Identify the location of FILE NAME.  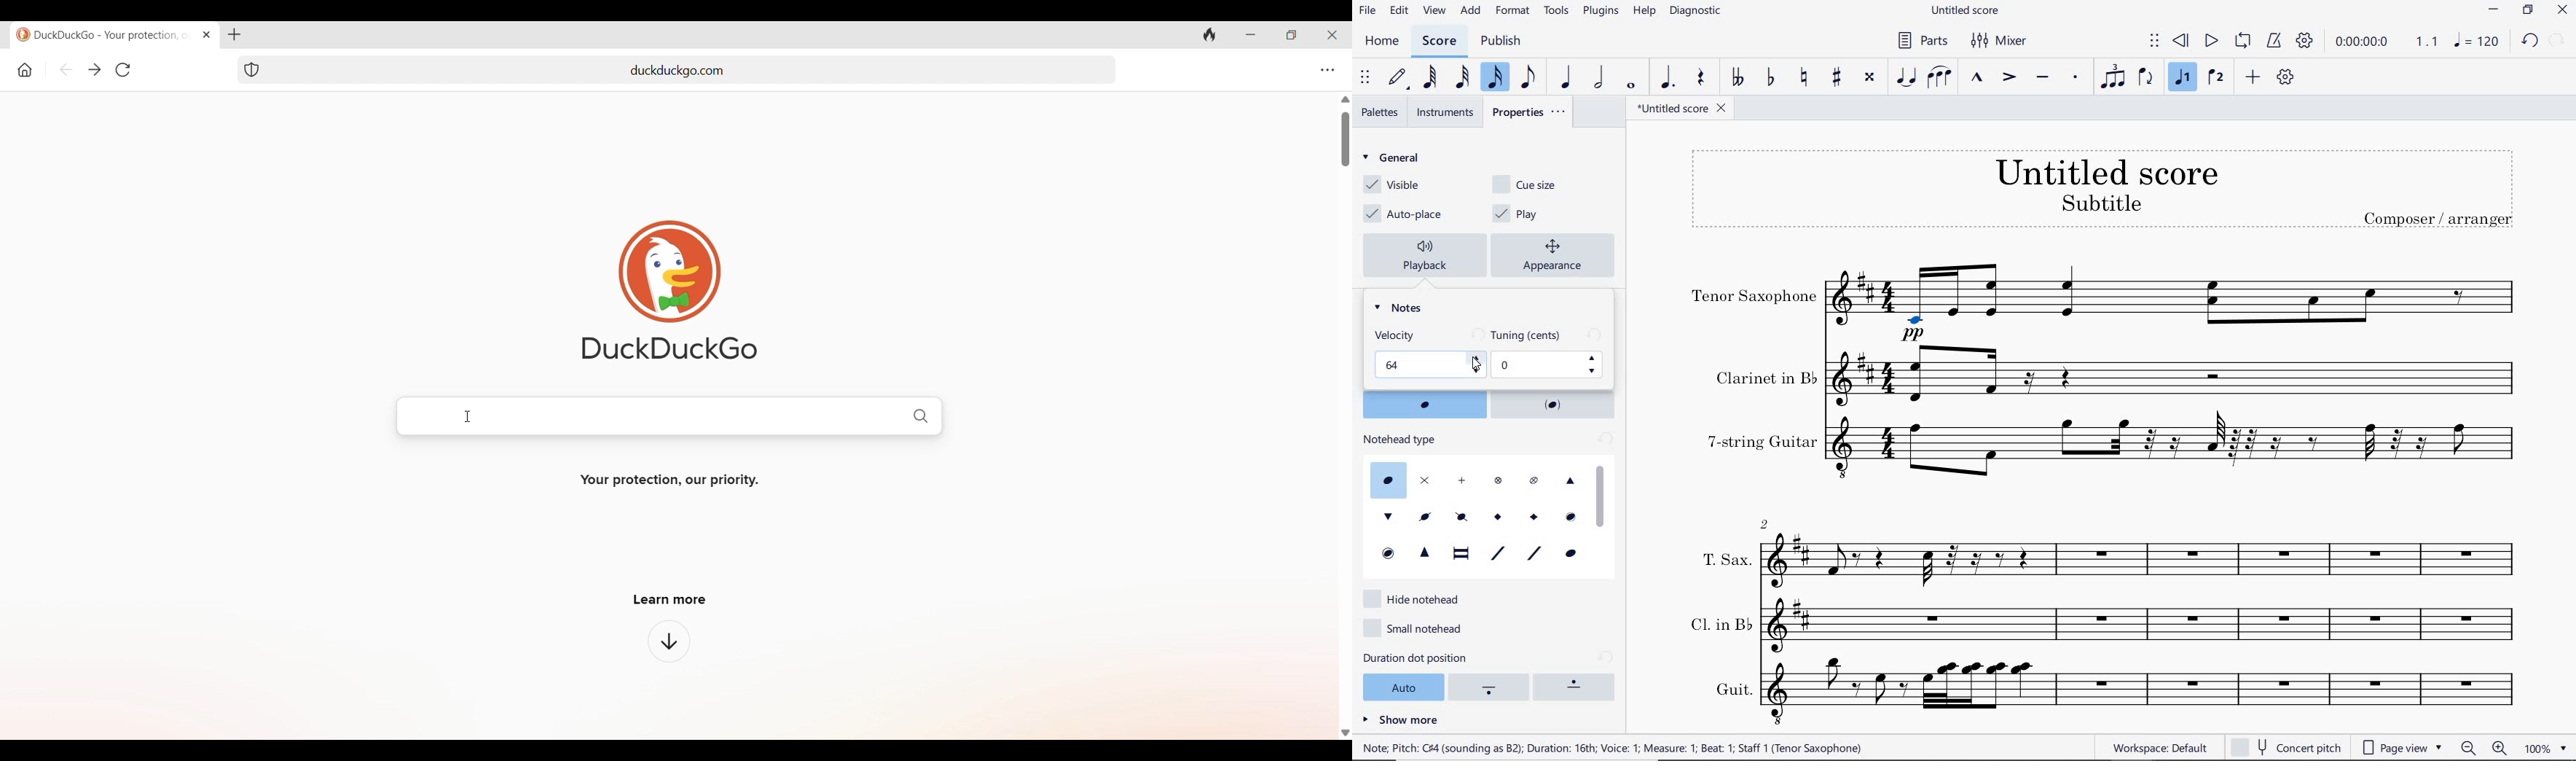
(1965, 12).